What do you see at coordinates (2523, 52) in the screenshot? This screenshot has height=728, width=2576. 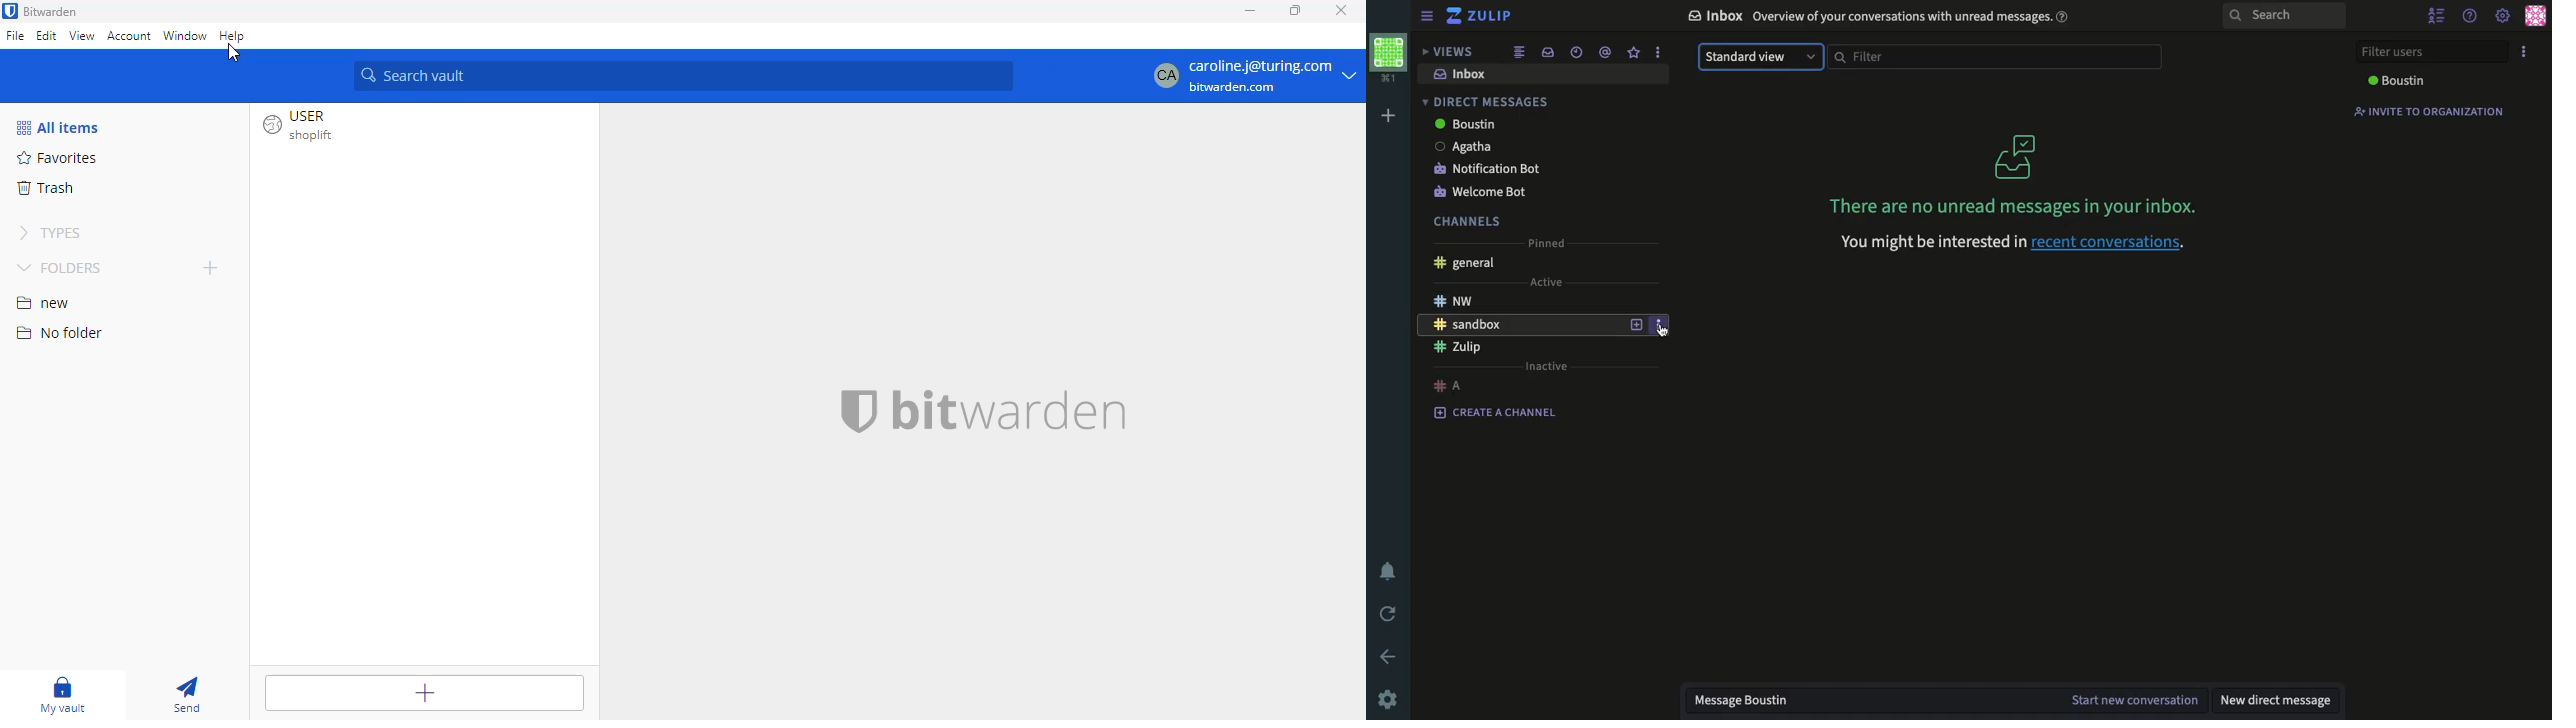 I see `options` at bounding box center [2523, 52].